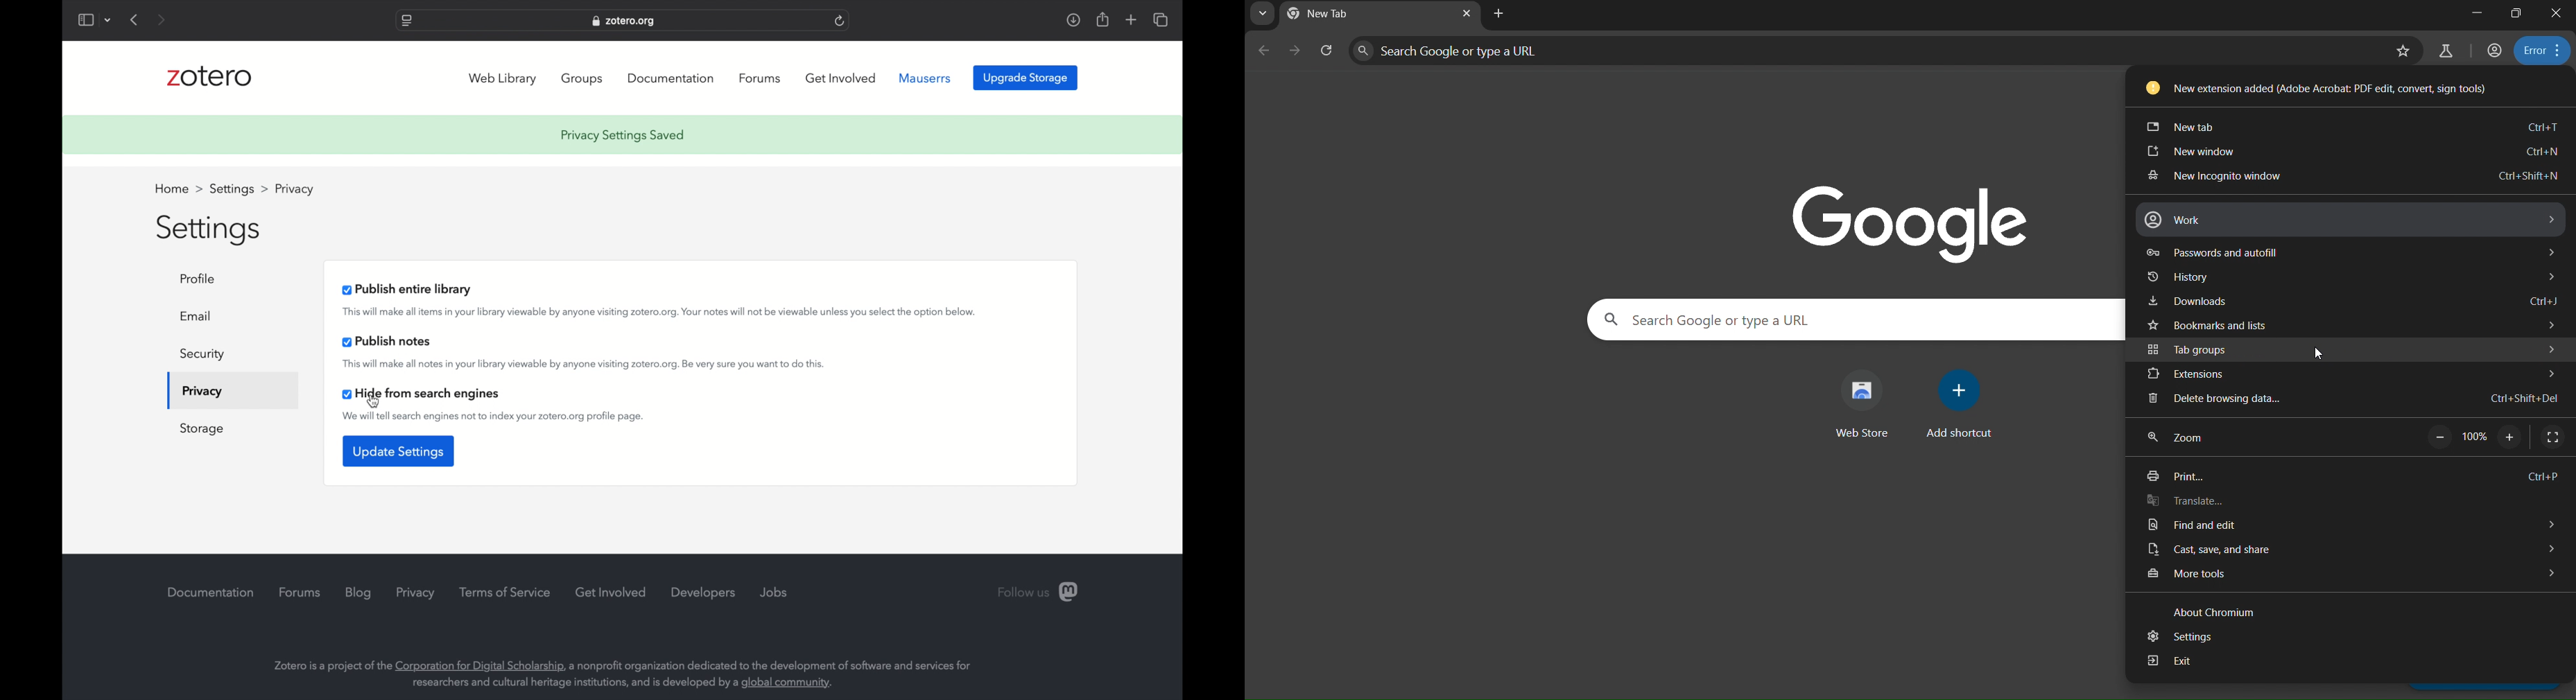 This screenshot has height=700, width=2576. What do you see at coordinates (503, 79) in the screenshot?
I see `web library` at bounding box center [503, 79].